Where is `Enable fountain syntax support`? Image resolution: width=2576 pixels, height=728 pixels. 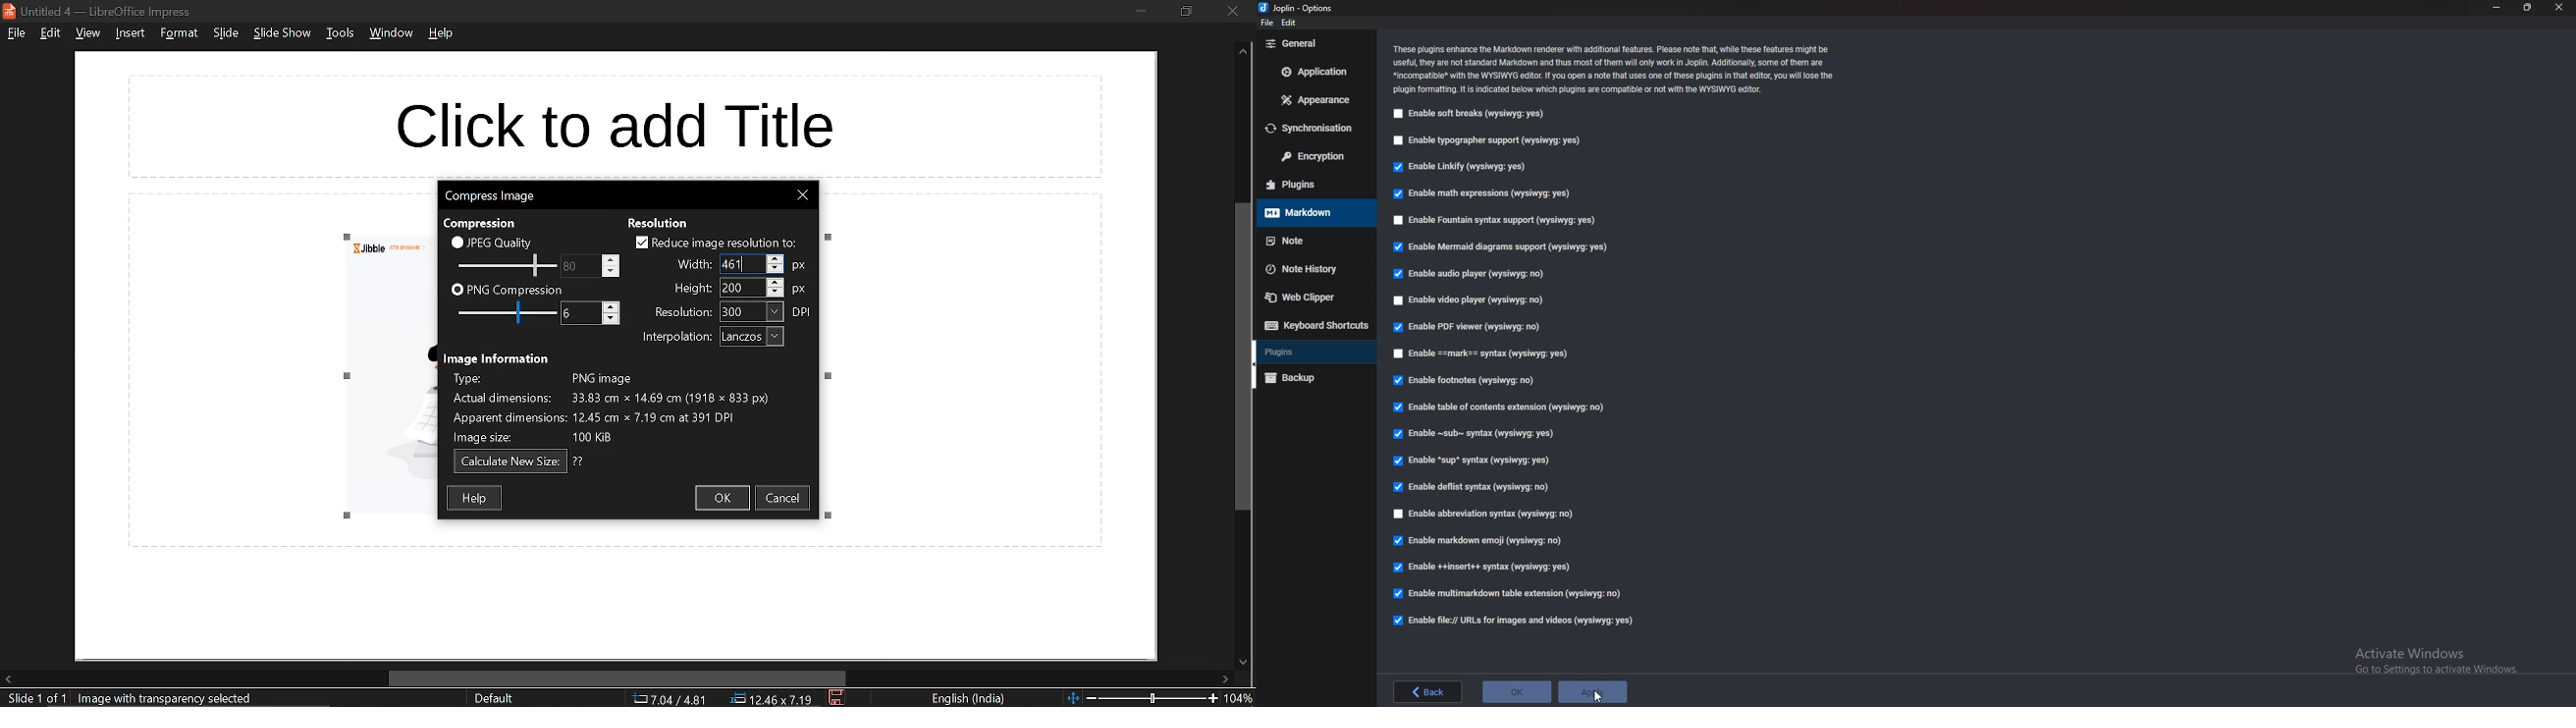
Enable fountain syntax support is located at coordinates (1495, 221).